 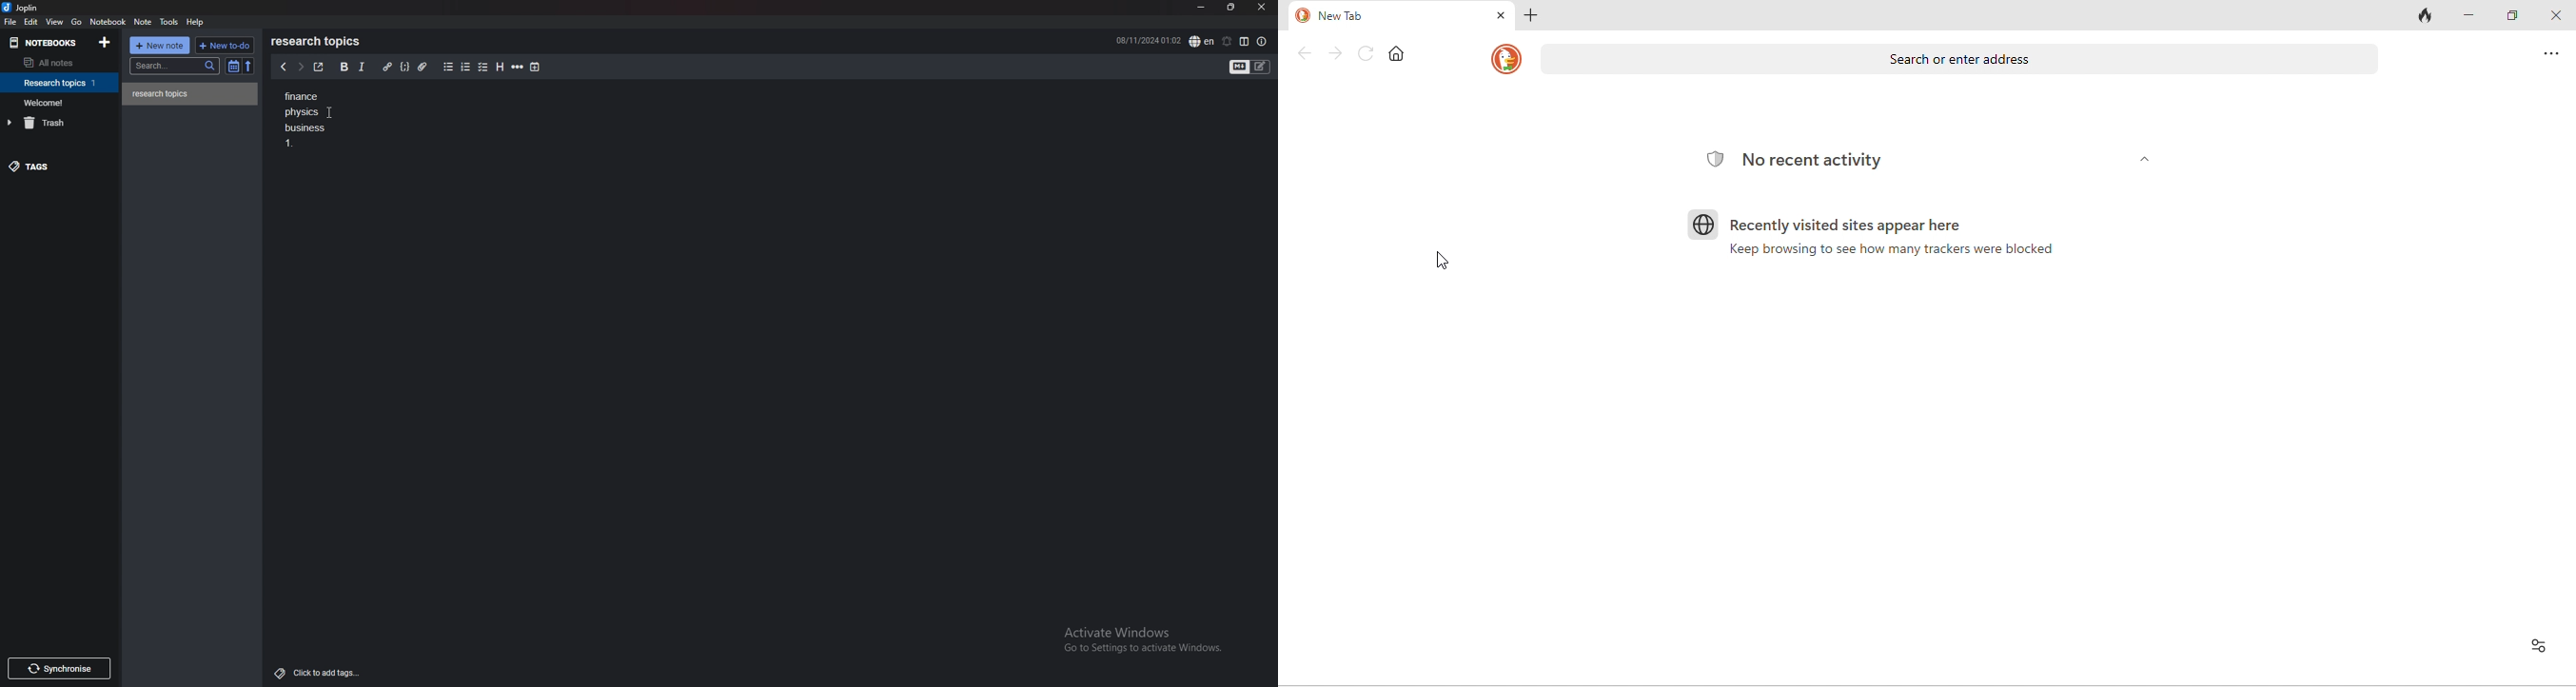 What do you see at coordinates (1202, 41) in the screenshot?
I see `spell check` at bounding box center [1202, 41].